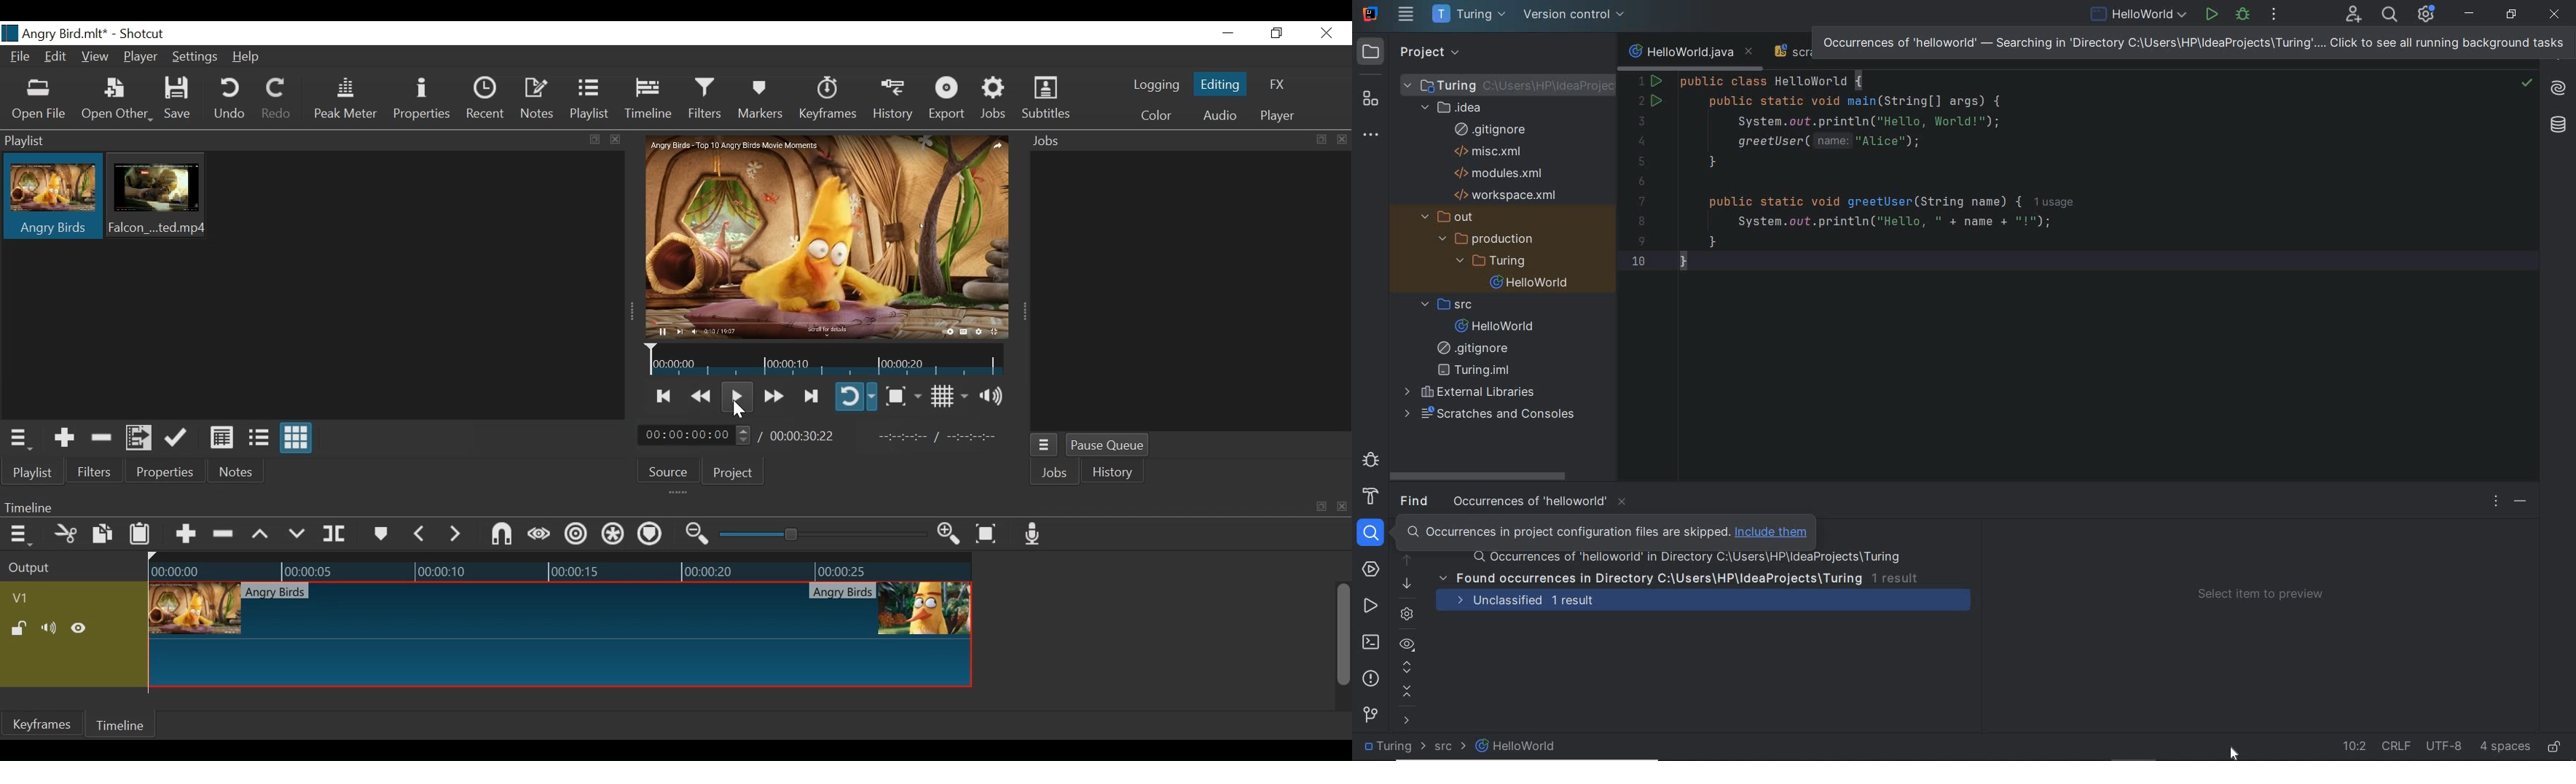 This screenshot has width=2576, height=784. I want to click on Keyframes, so click(827, 99).